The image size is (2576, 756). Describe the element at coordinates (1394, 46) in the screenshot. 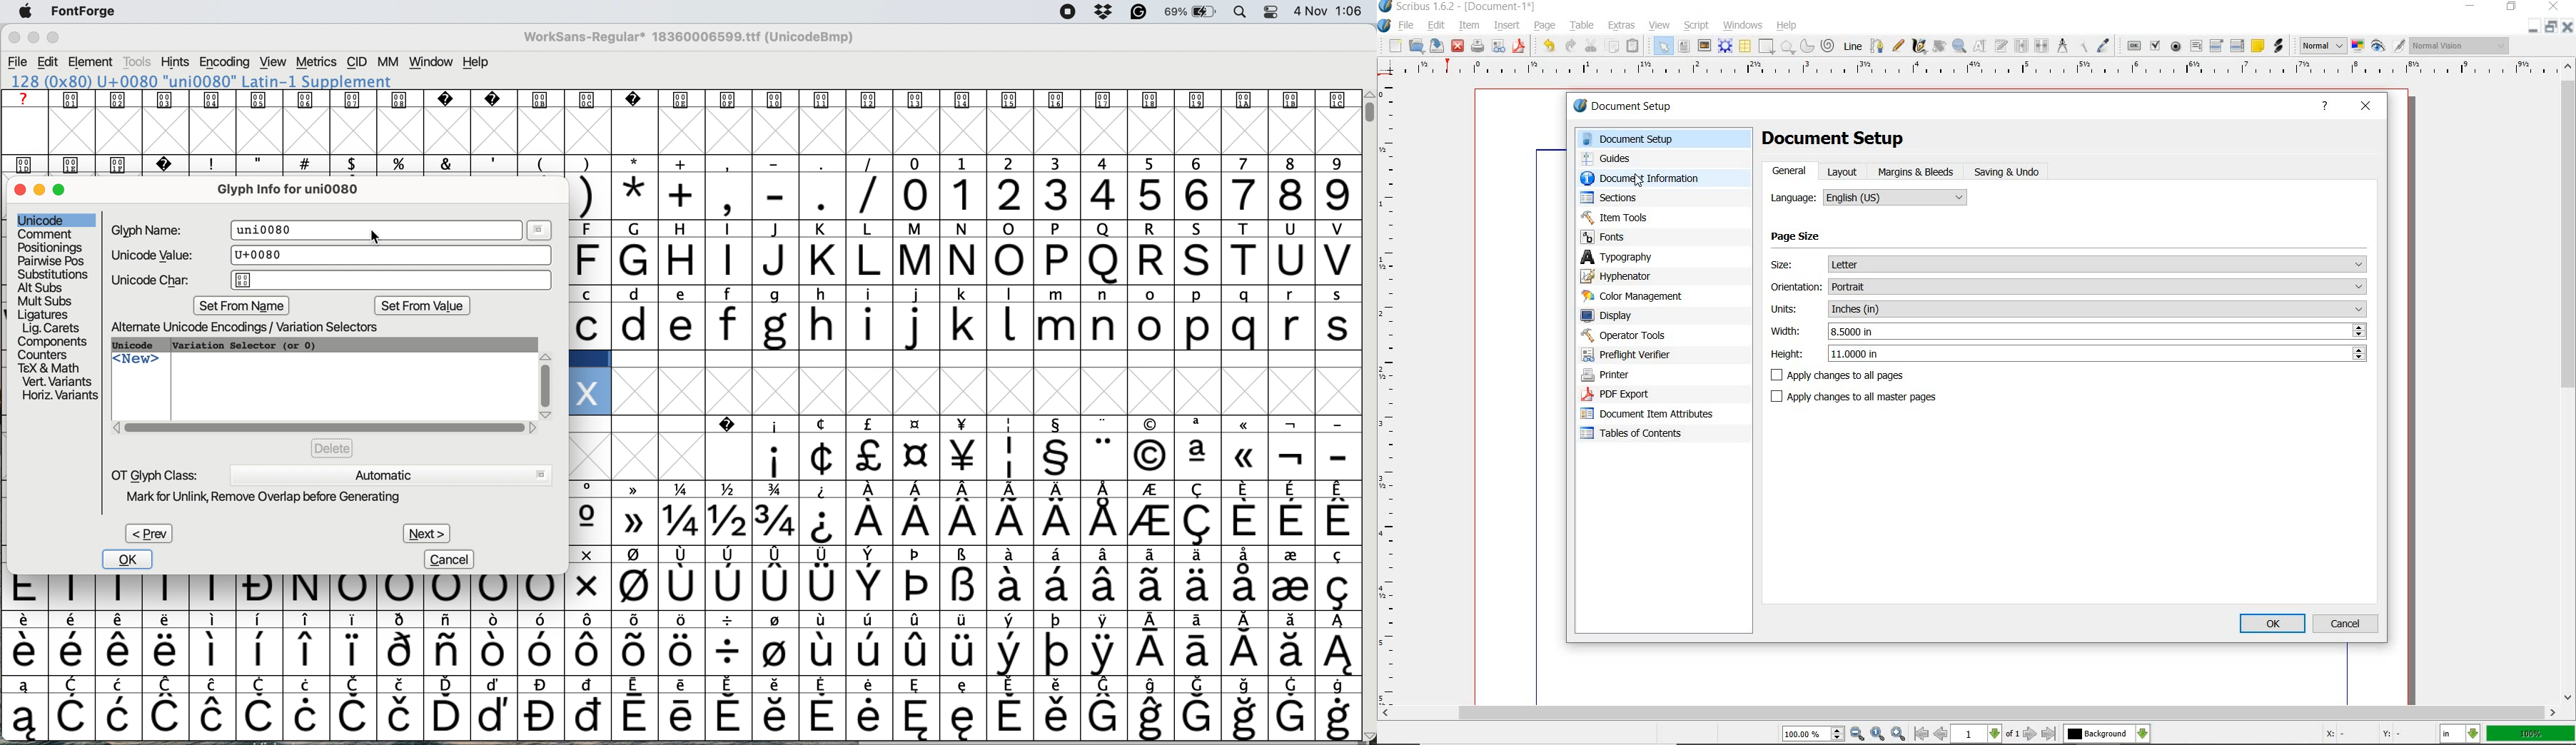

I see `new` at that location.